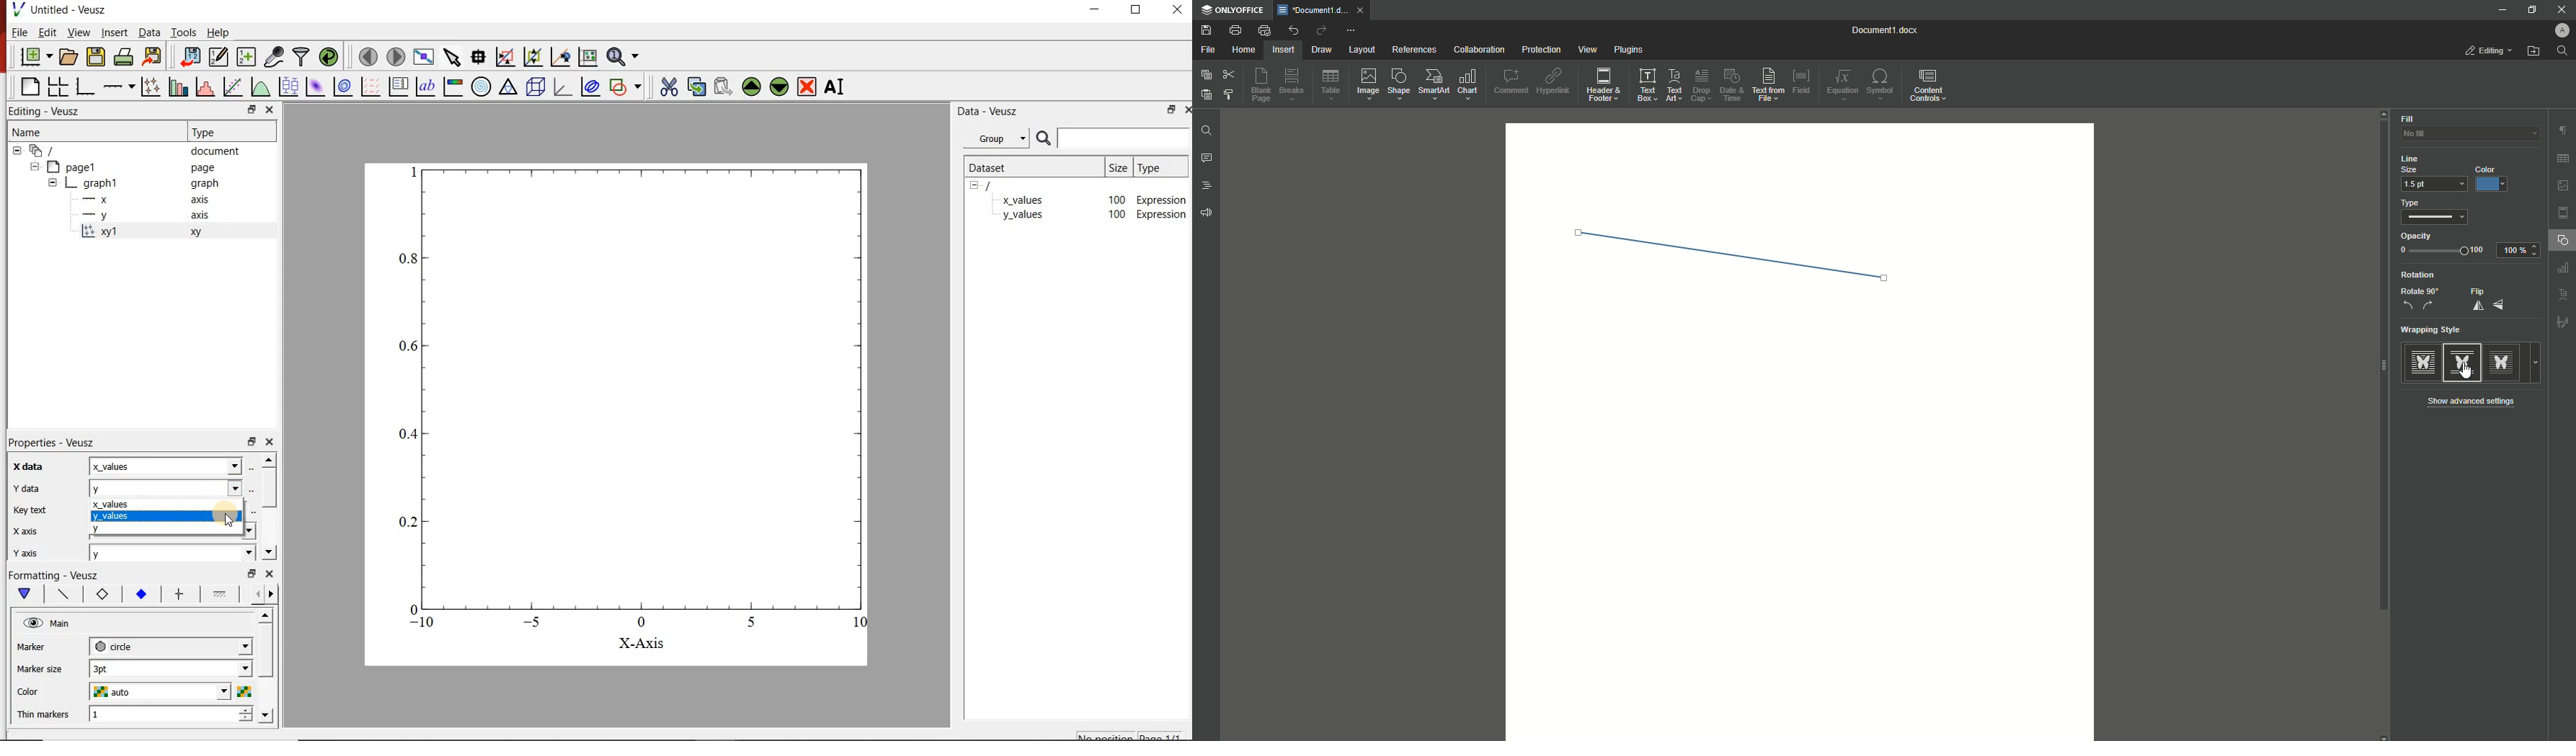 The width and height of the screenshot is (2576, 756). Describe the element at coordinates (220, 57) in the screenshot. I see `edit and center new datasets` at that location.